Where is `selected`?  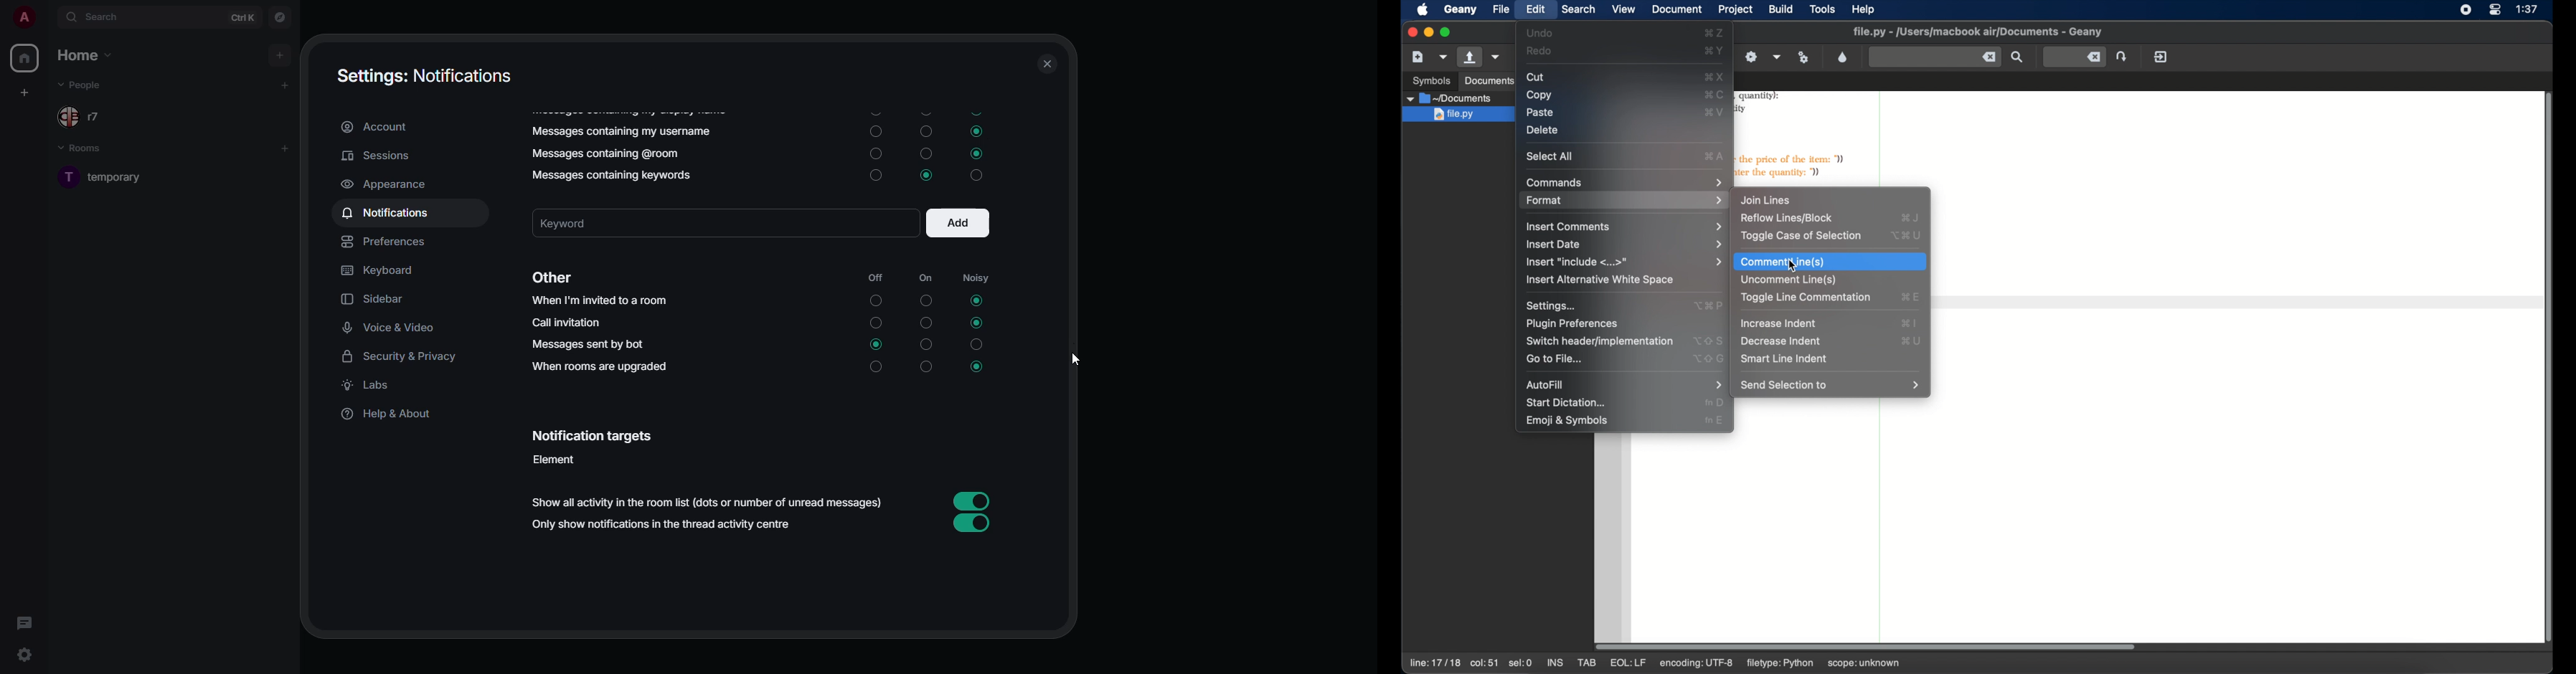
selected is located at coordinates (924, 175).